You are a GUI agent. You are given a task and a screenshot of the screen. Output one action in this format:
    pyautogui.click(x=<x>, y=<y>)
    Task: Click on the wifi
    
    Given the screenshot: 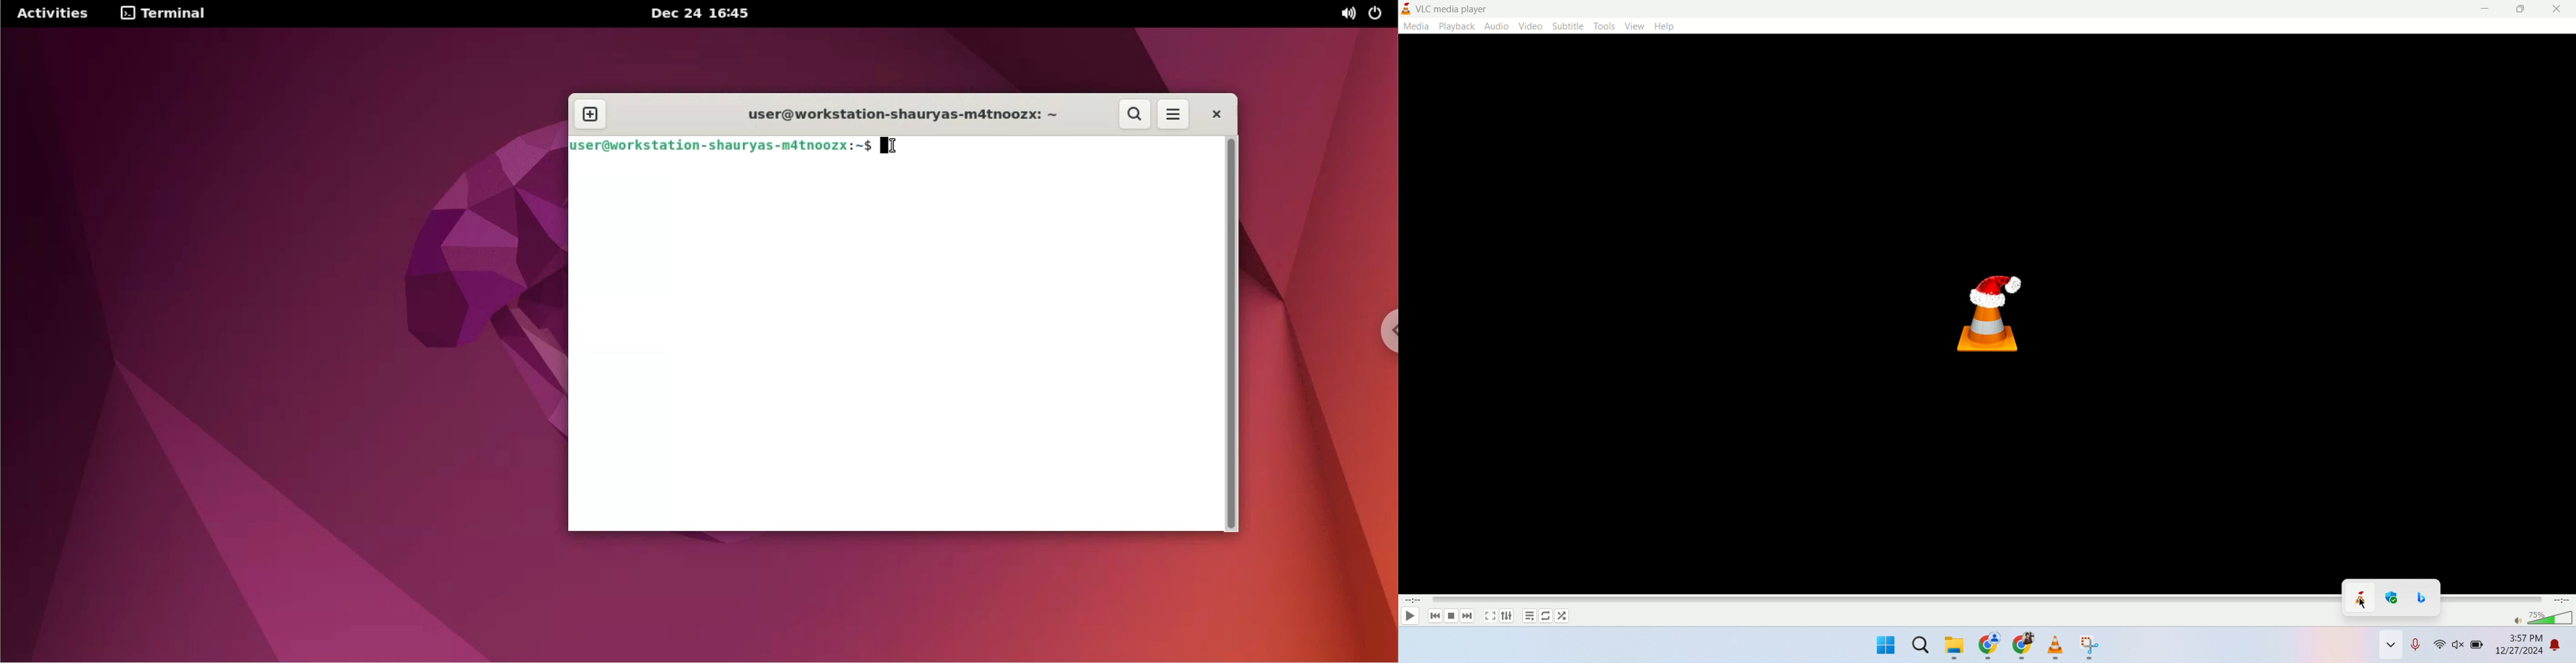 What is the action you would take?
    pyautogui.click(x=2440, y=647)
    